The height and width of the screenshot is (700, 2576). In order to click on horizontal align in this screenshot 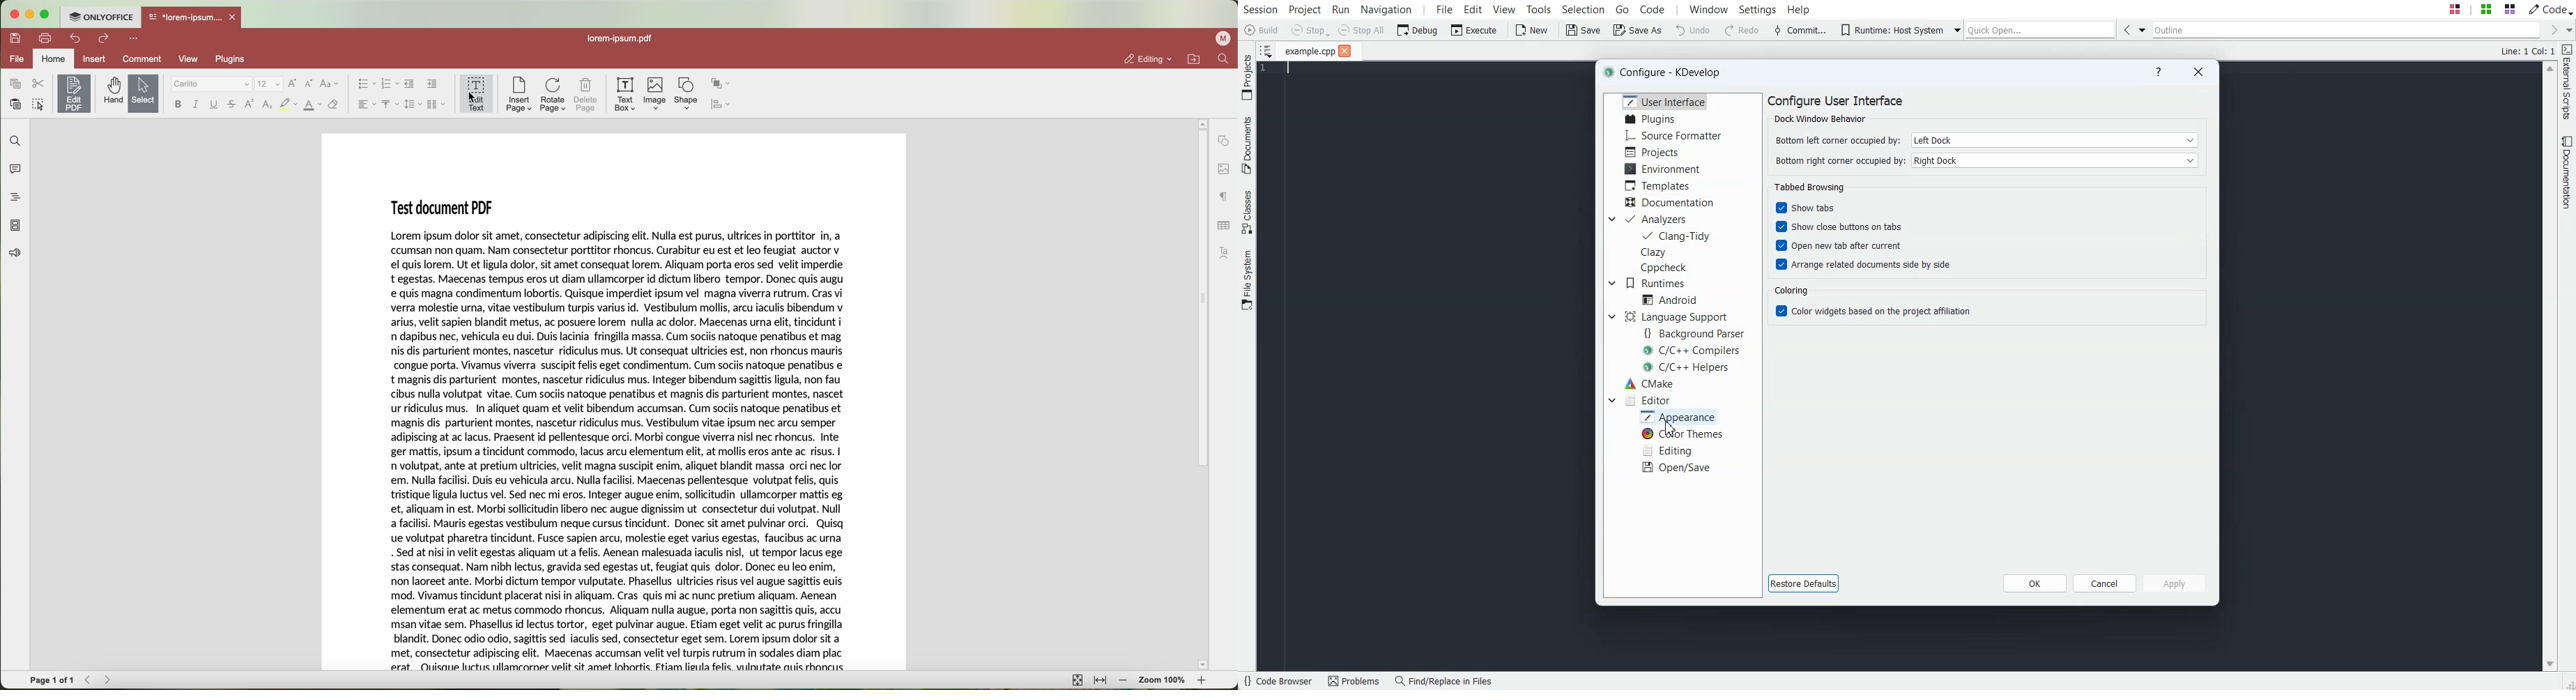, I will do `click(366, 104)`.